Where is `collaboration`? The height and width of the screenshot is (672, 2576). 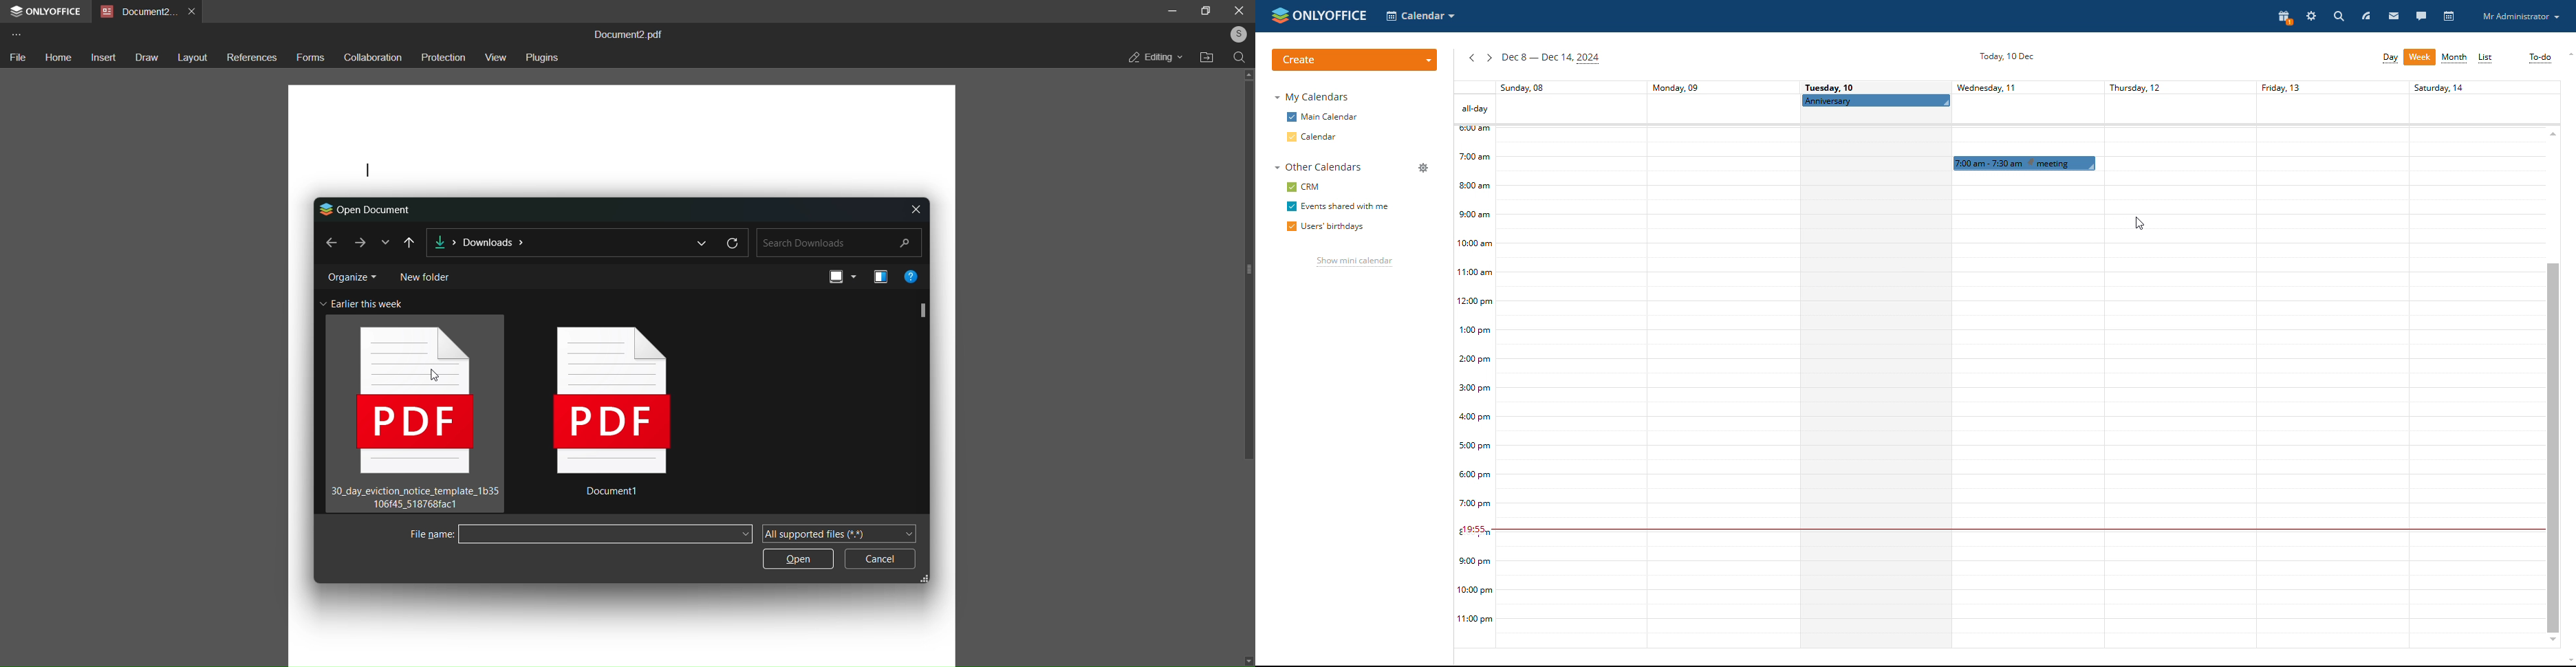 collaboration is located at coordinates (372, 58).